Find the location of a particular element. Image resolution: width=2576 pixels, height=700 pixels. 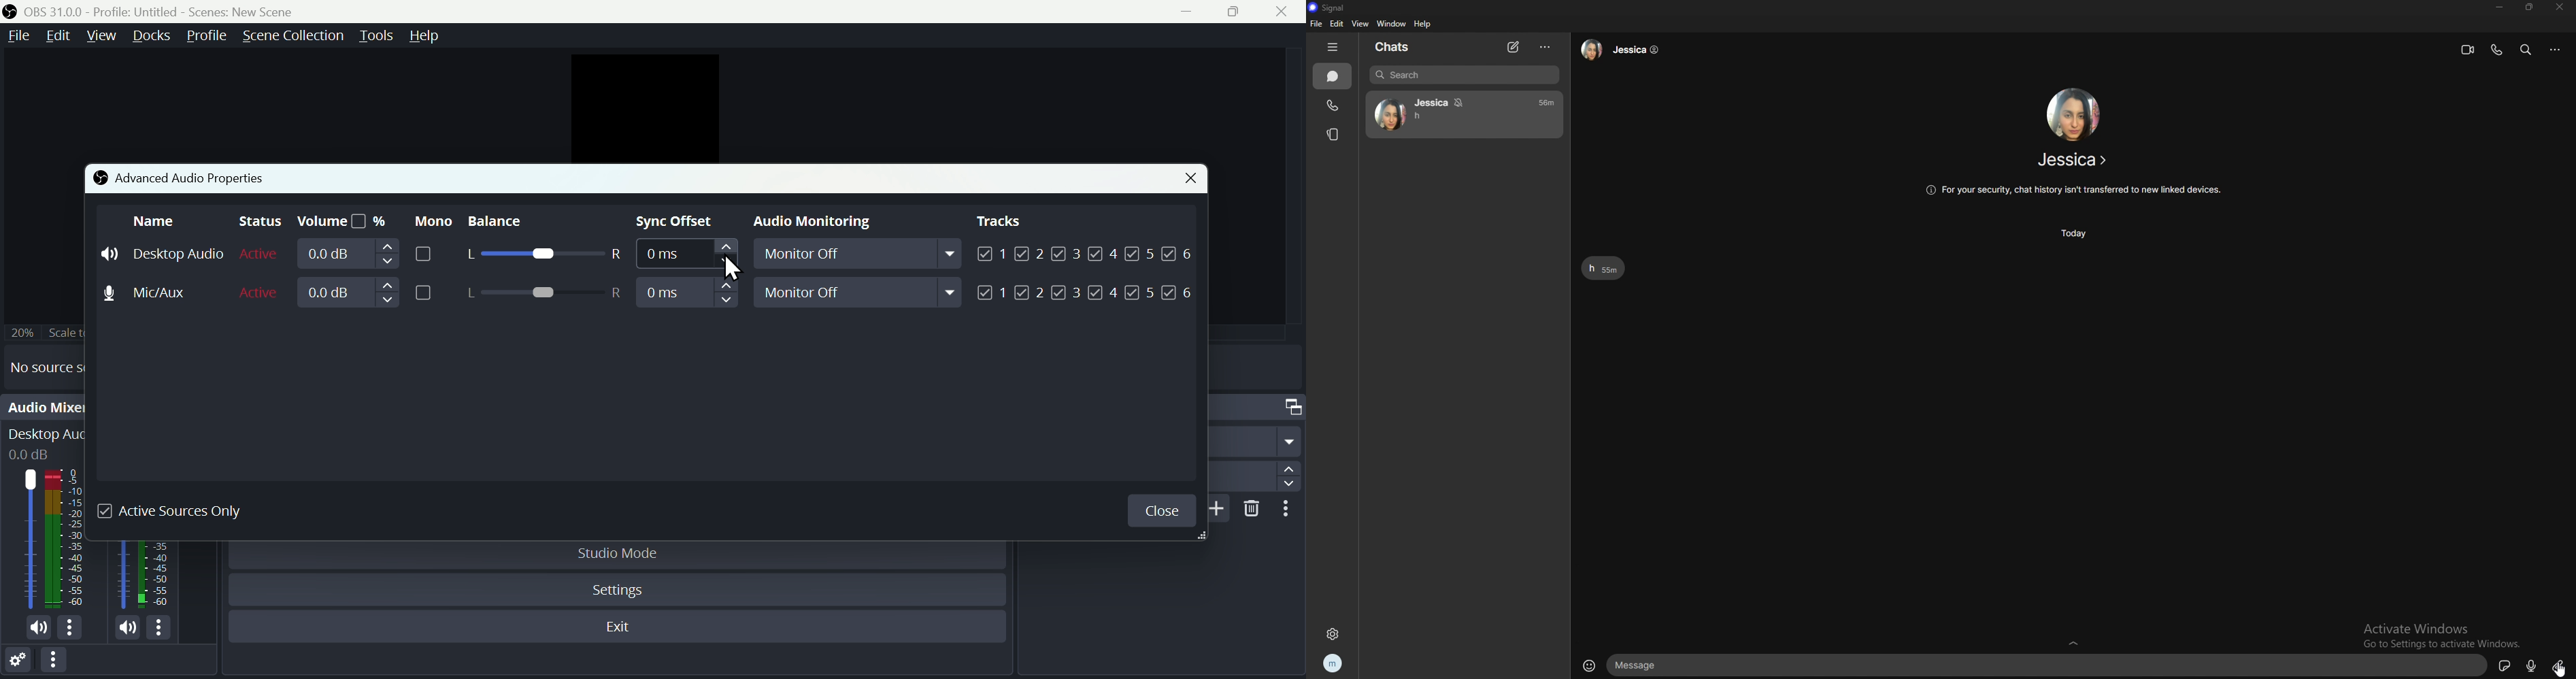

Cursor is located at coordinates (733, 269).